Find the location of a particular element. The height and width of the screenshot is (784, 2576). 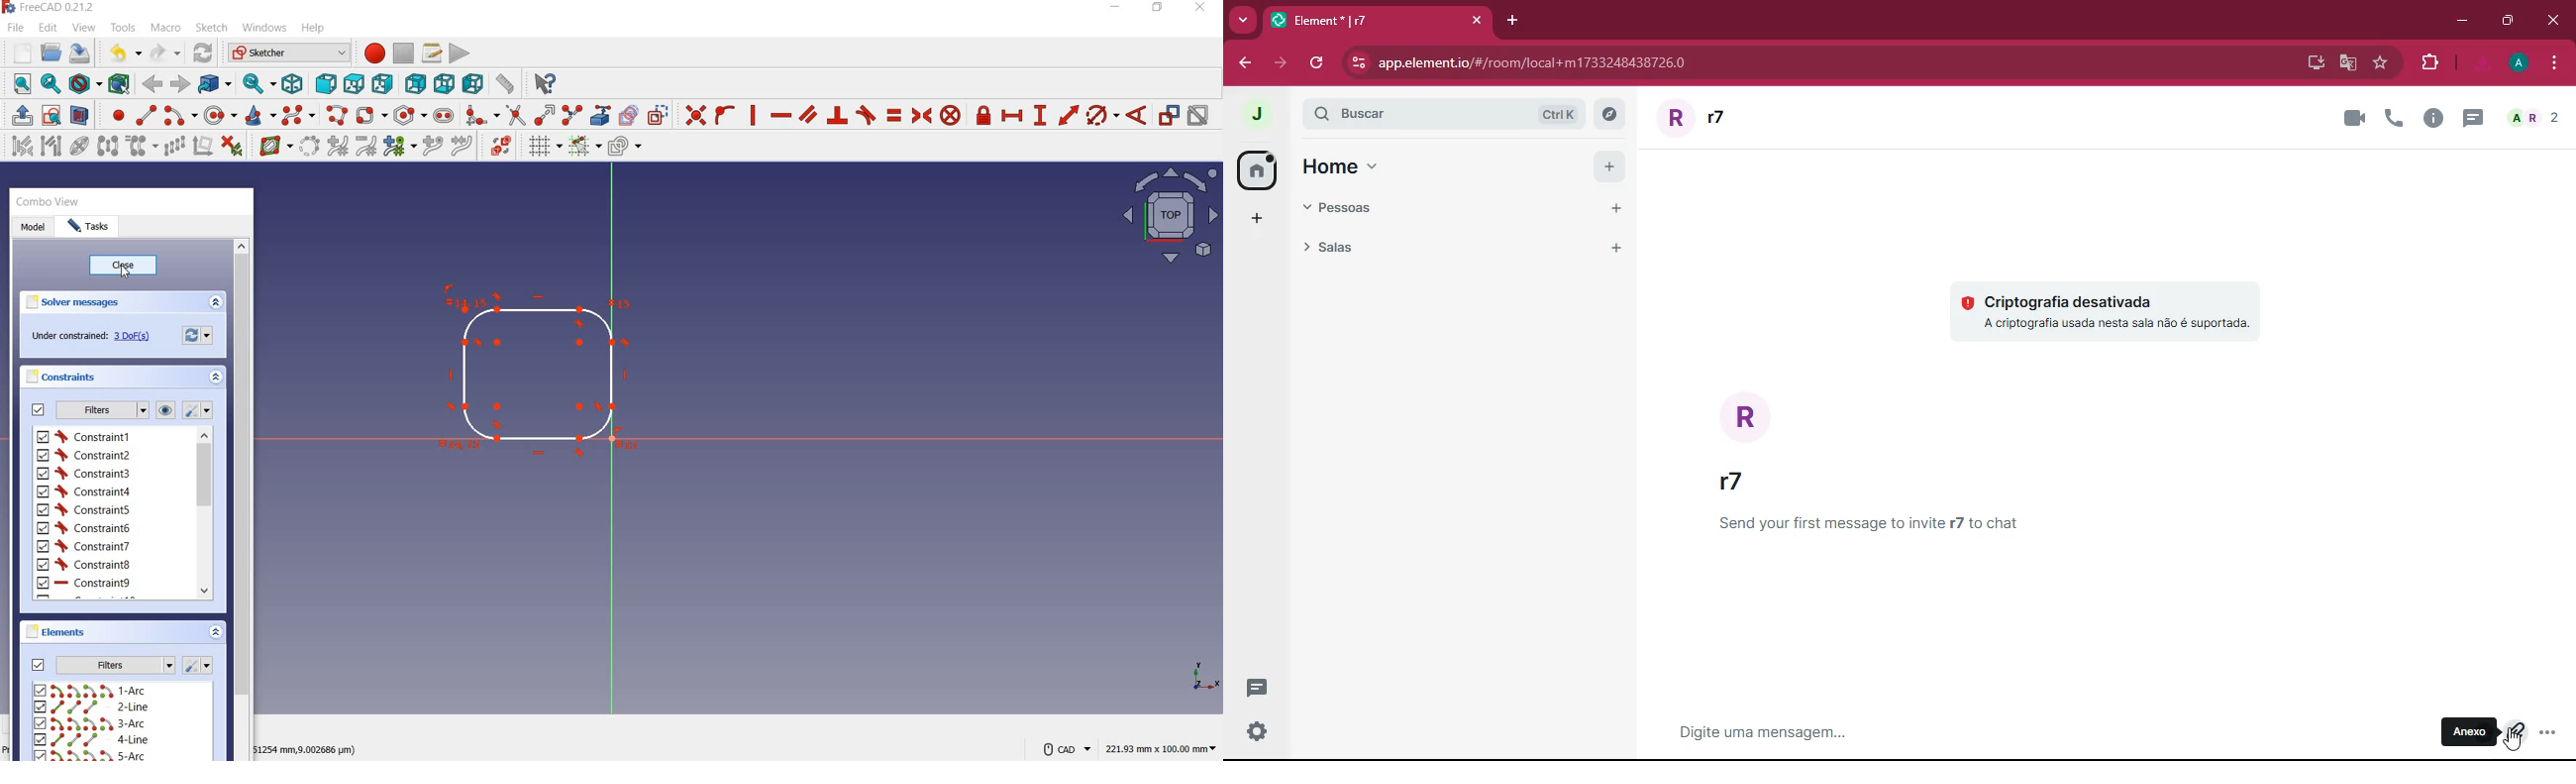

toggle construction geommetry is located at coordinates (661, 114).